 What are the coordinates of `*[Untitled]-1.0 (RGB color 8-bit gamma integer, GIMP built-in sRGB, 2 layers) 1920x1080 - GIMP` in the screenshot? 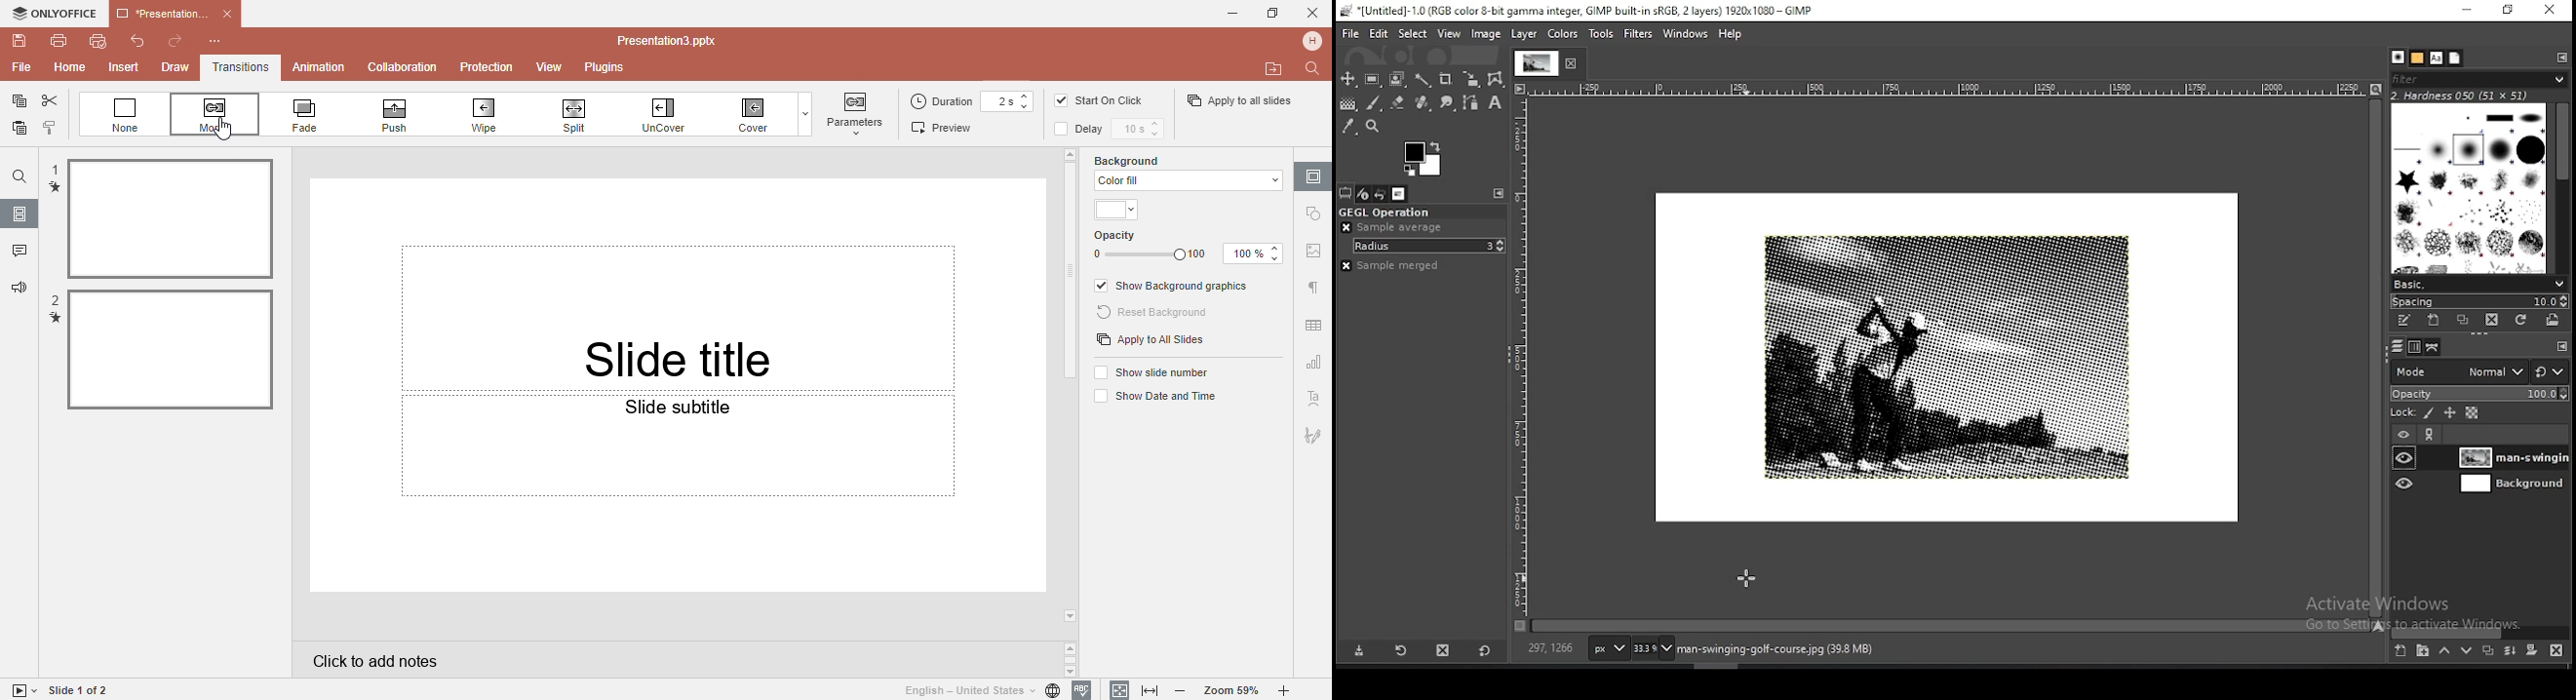 It's located at (1592, 11).